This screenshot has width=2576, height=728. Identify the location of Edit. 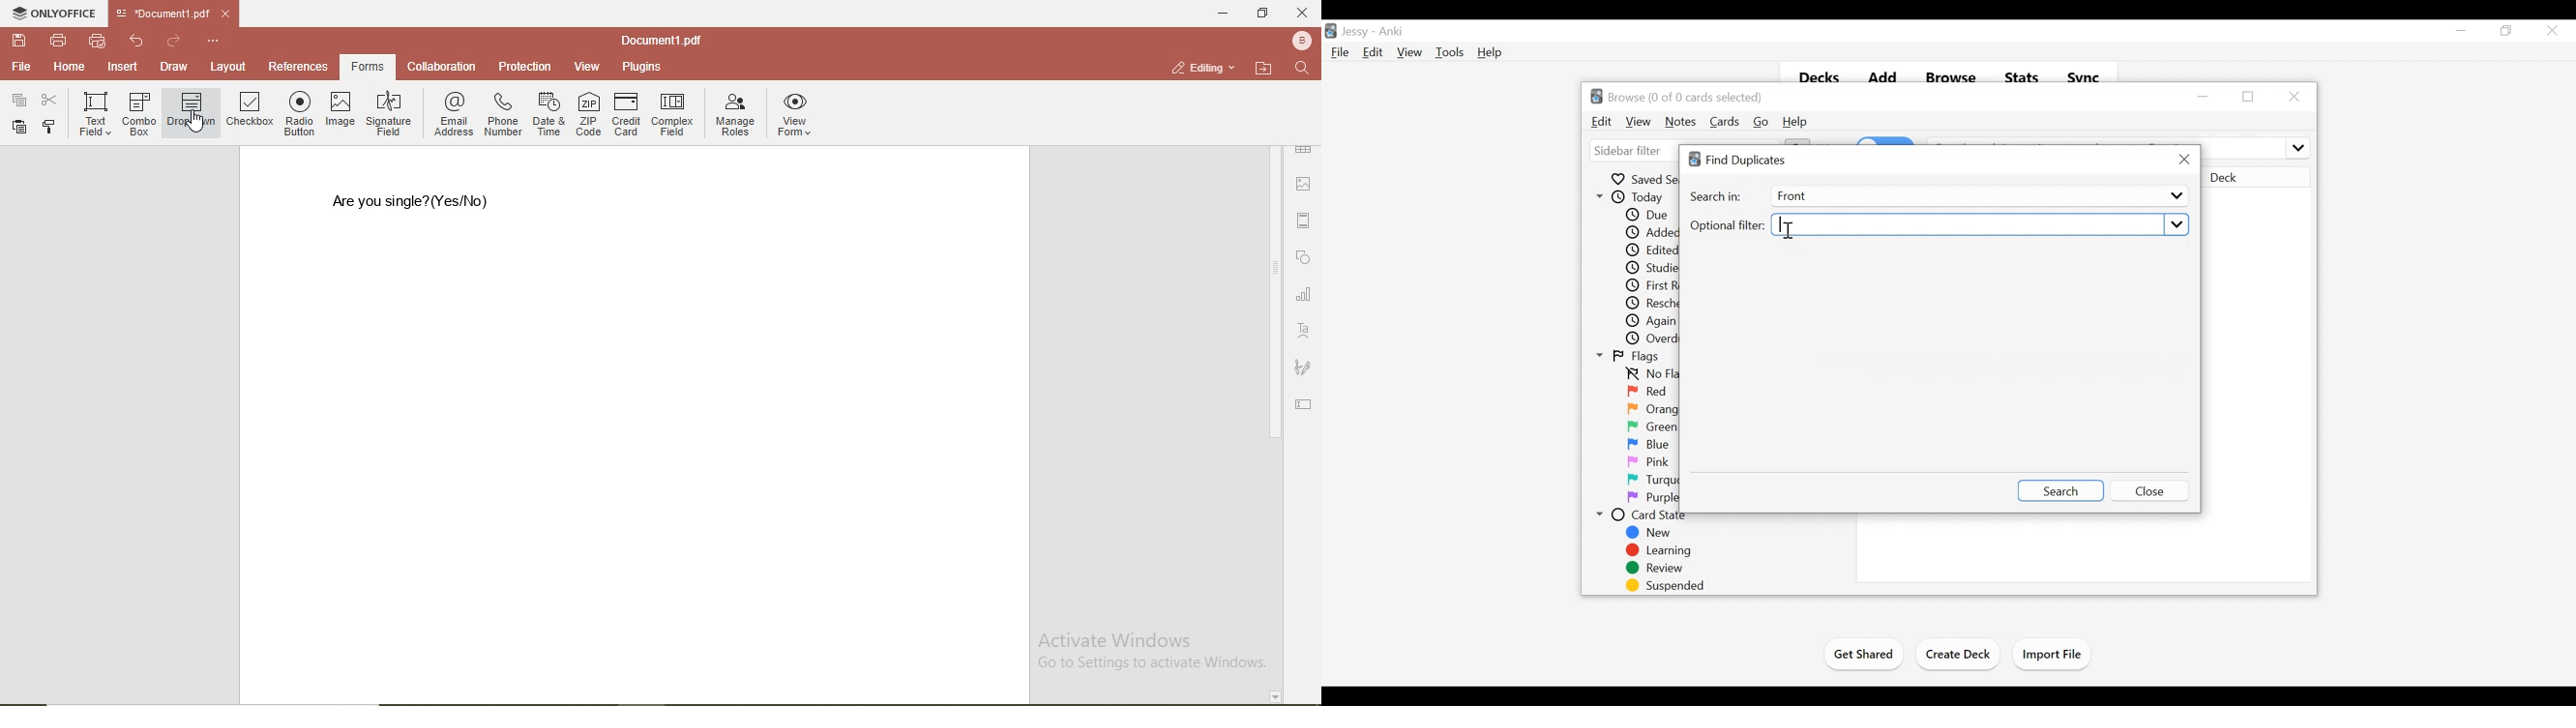
(1603, 122).